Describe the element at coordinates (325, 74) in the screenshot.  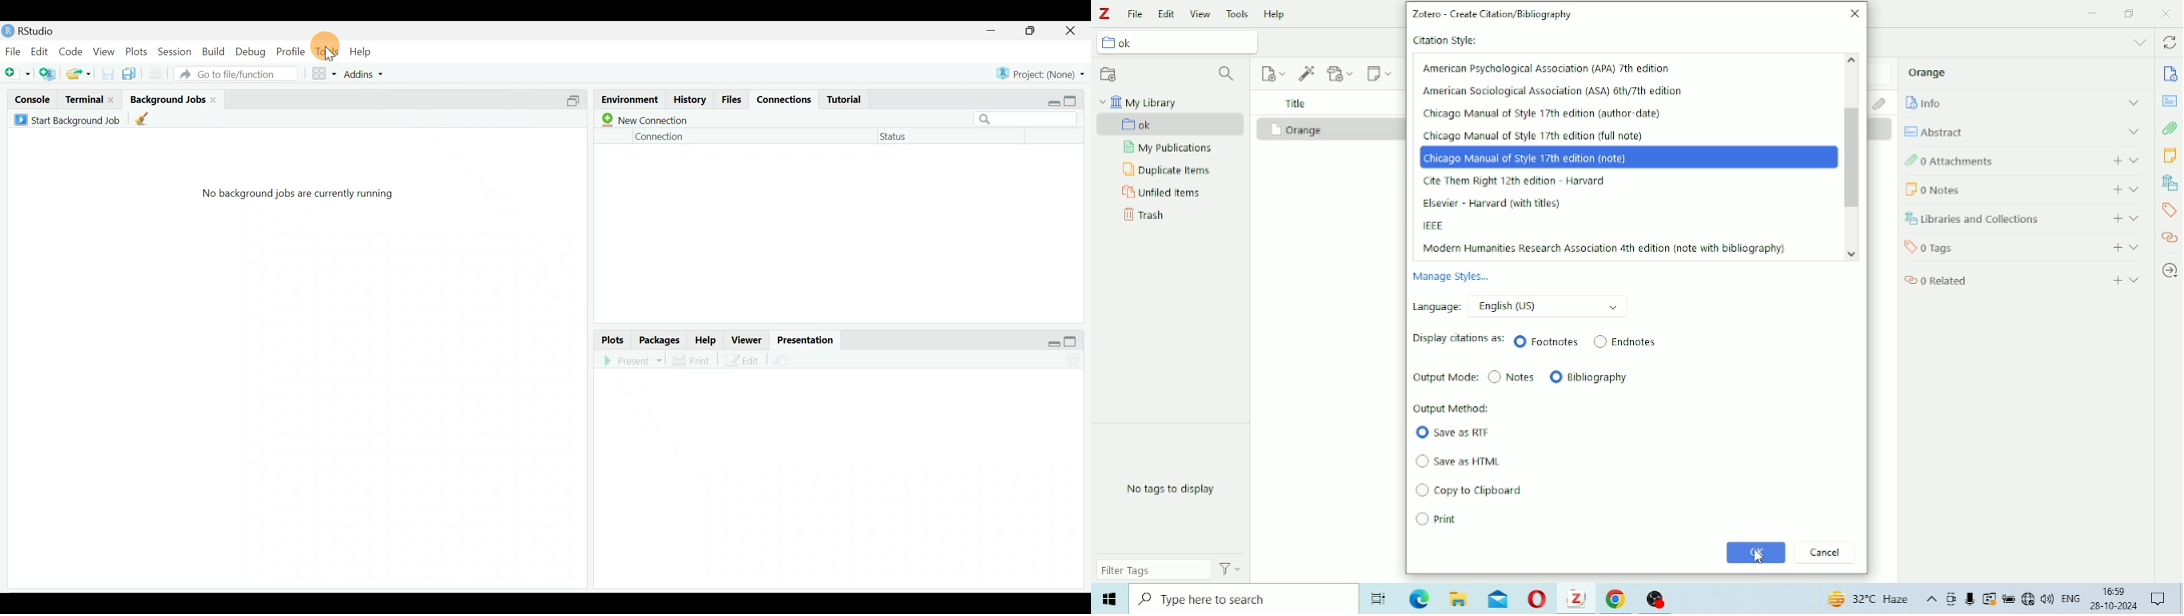
I see `Workspace panes` at that location.